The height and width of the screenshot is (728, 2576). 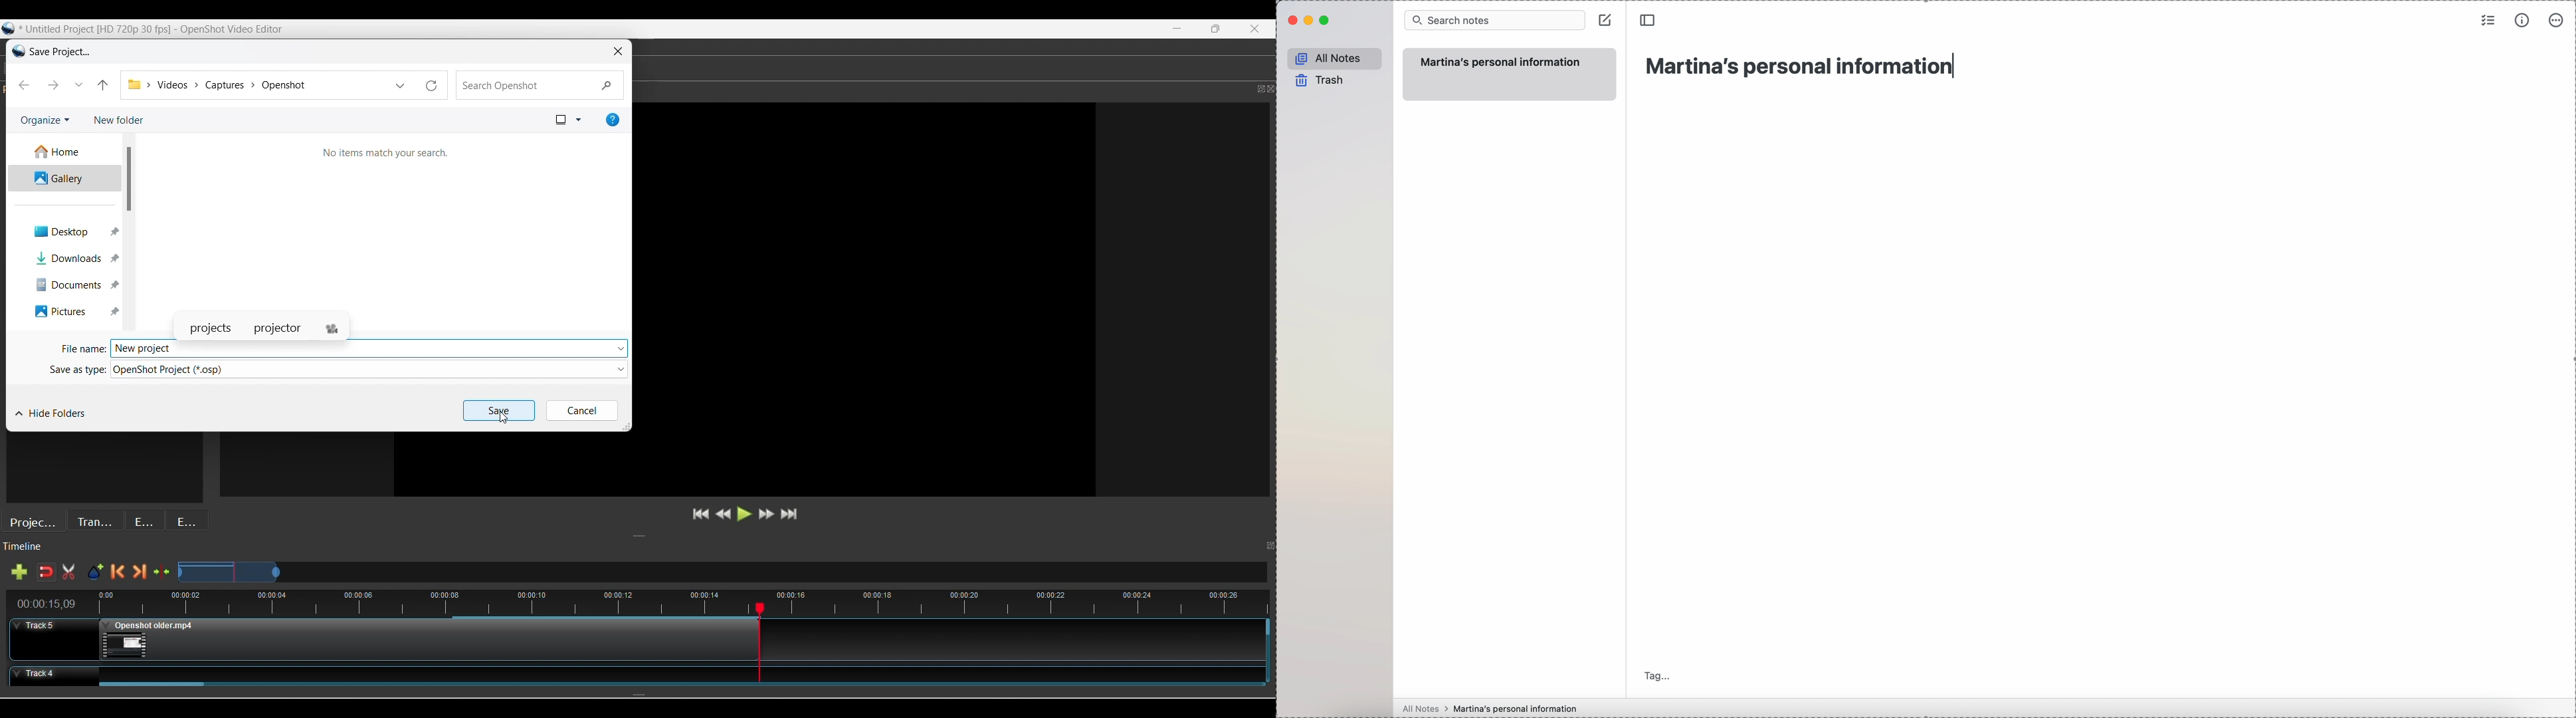 What do you see at coordinates (618, 51) in the screenshot?
I see `Close window` at bounding box center [618, 51].